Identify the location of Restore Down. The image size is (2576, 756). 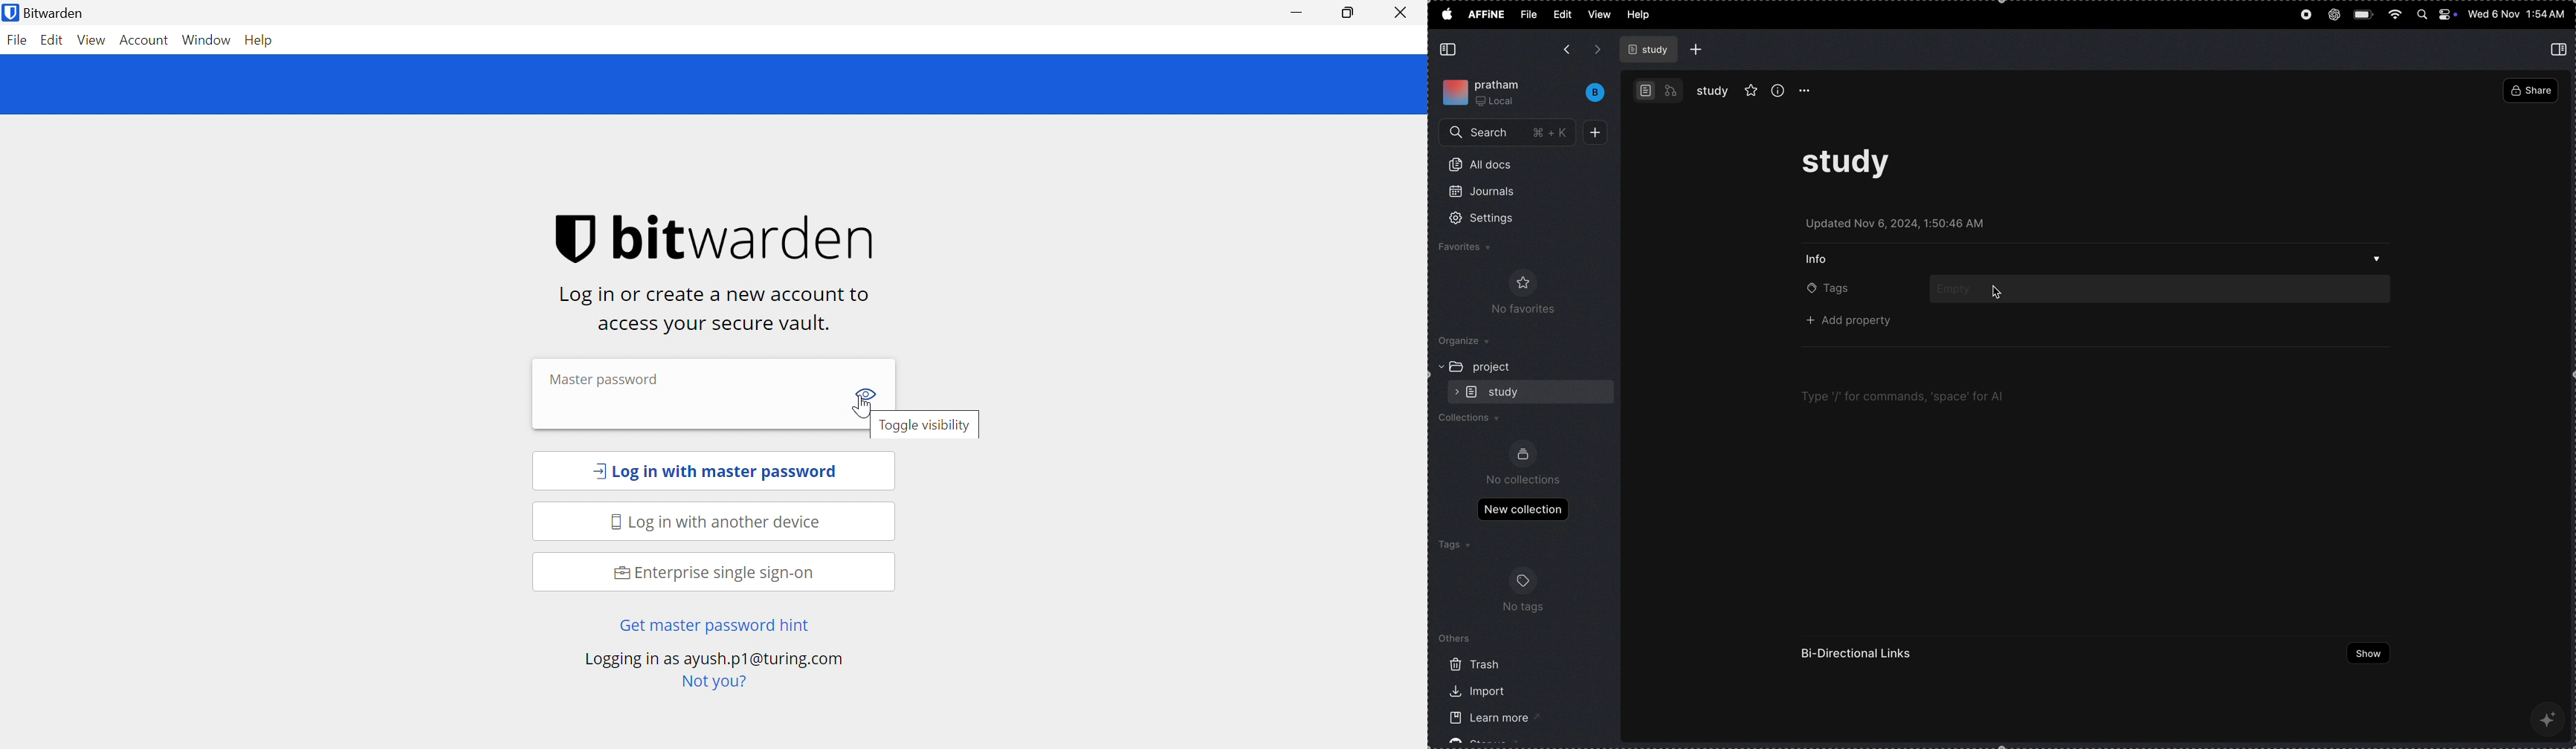
(1346, 13).